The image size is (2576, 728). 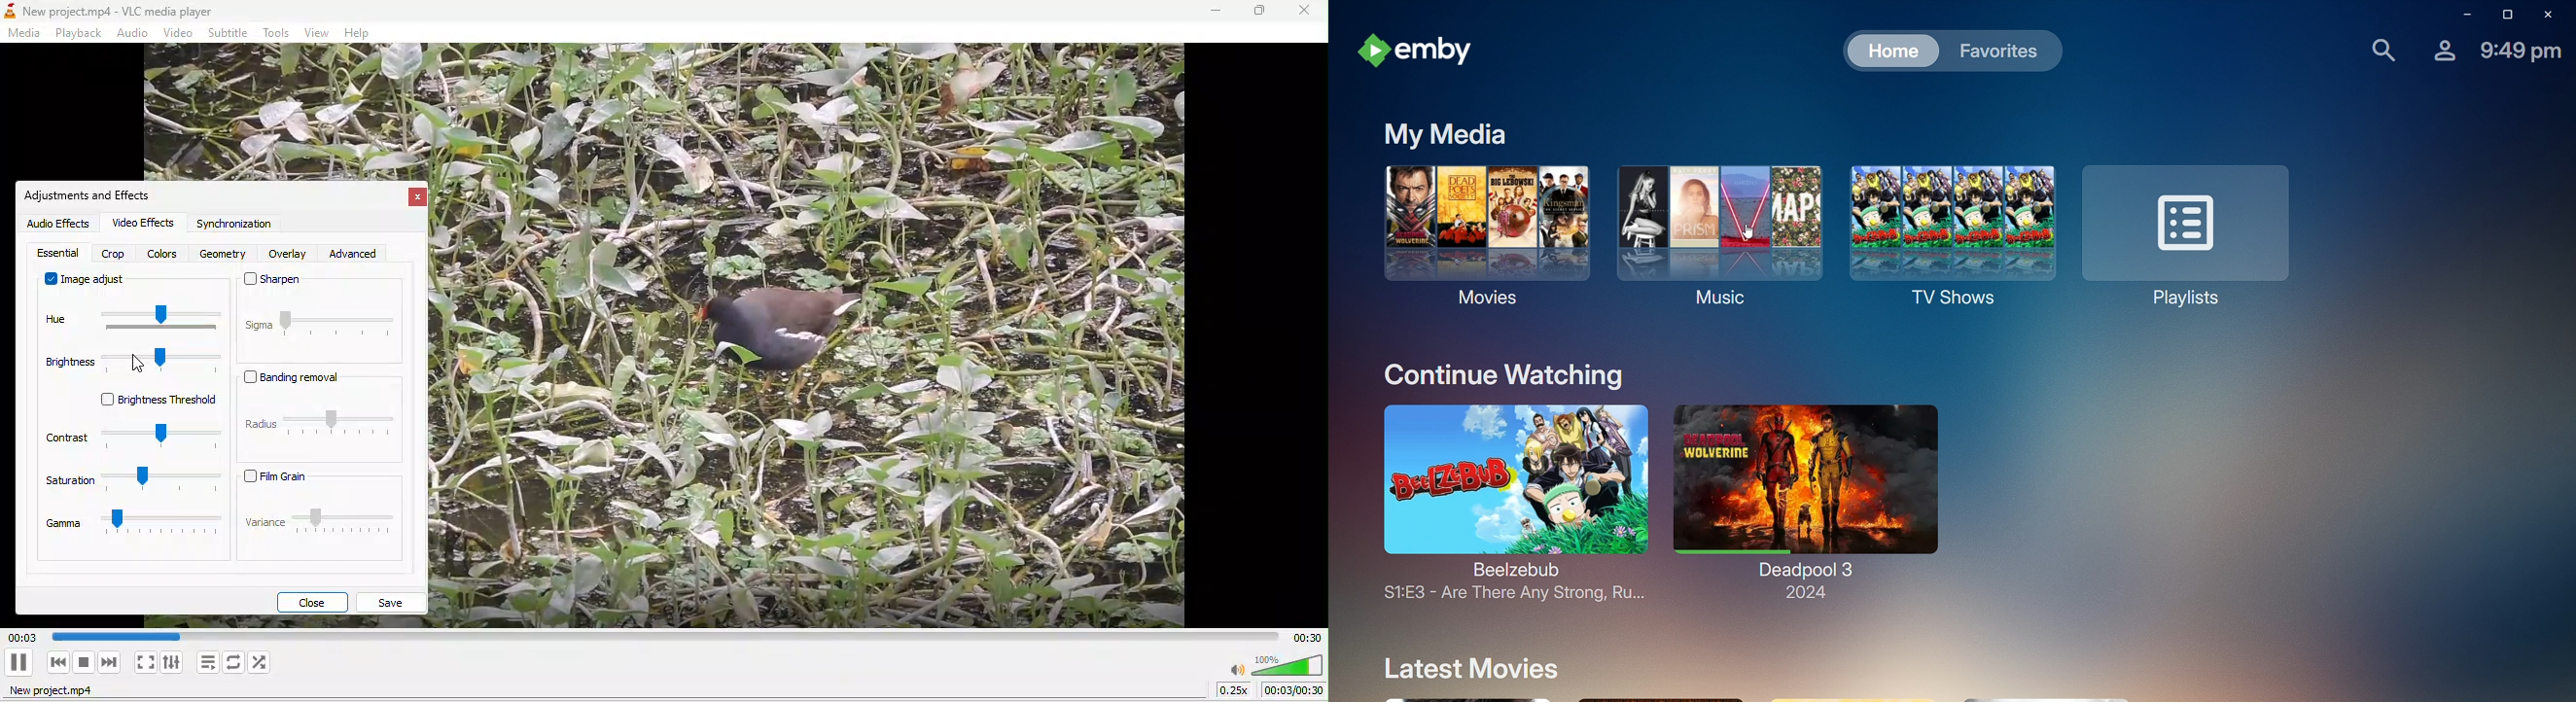 I want to click on random, so click(x=266, y=664).